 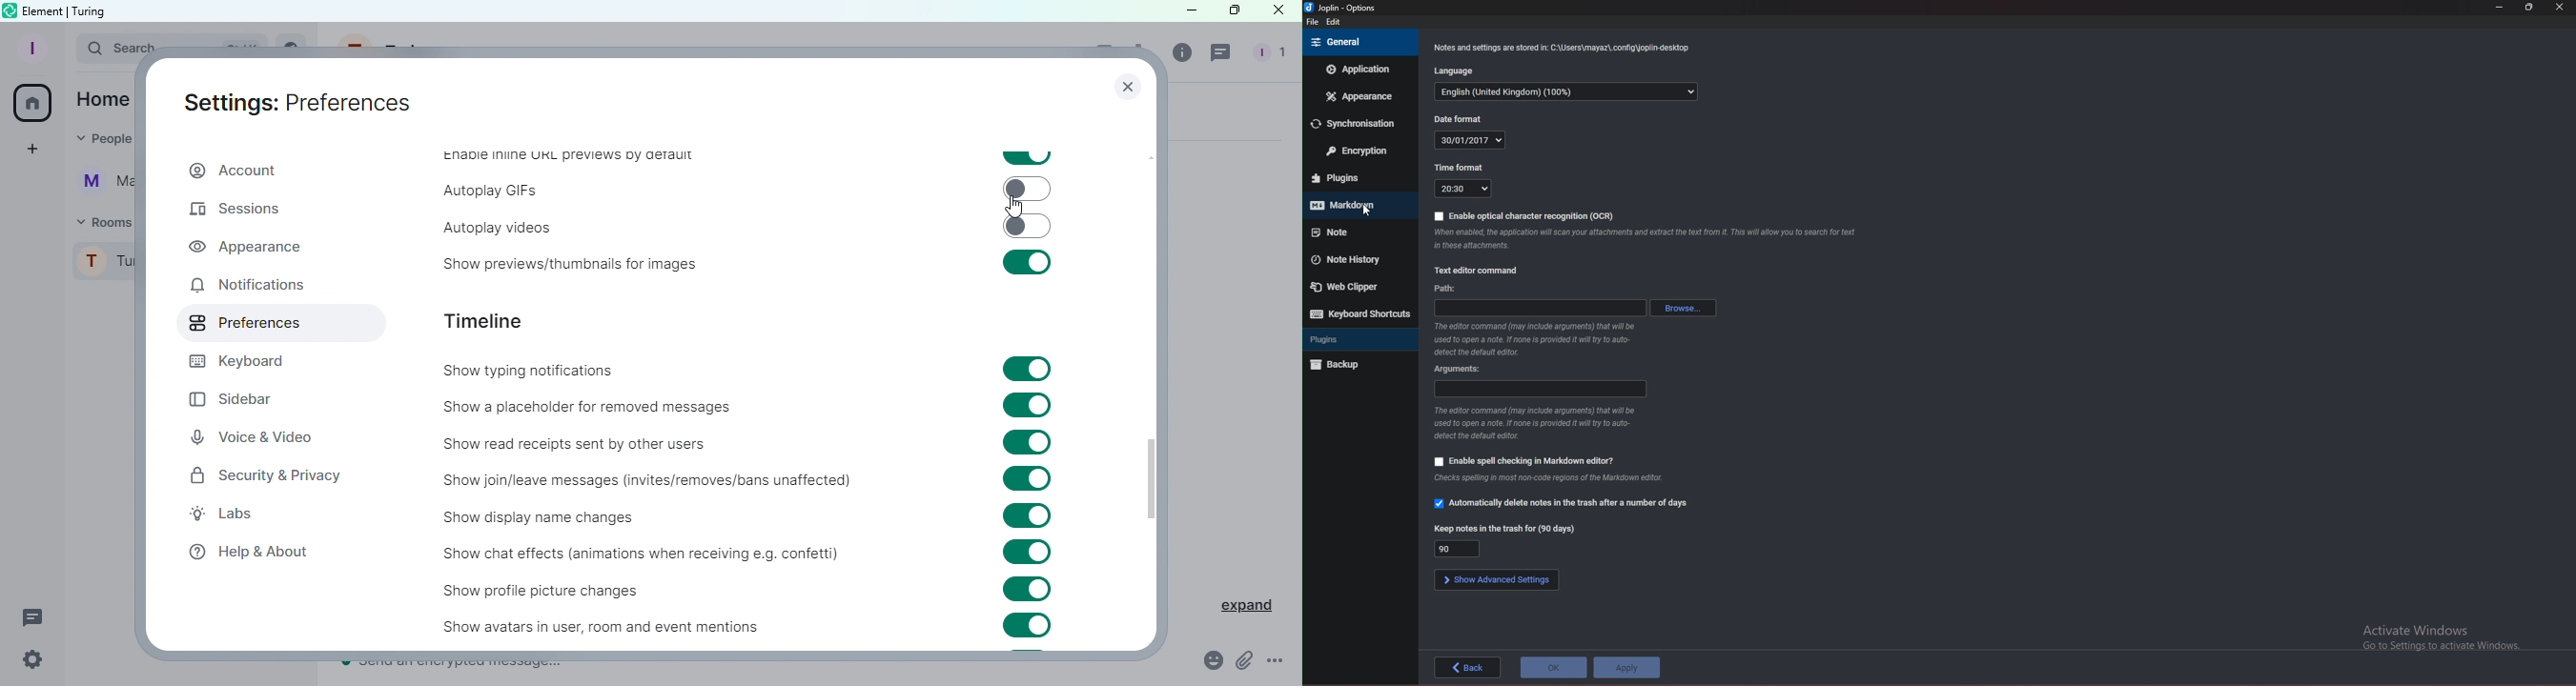 What do you see at coordinates (1569, 48) in the screenshot?
I see `info` at bounding box center [1569, 48].